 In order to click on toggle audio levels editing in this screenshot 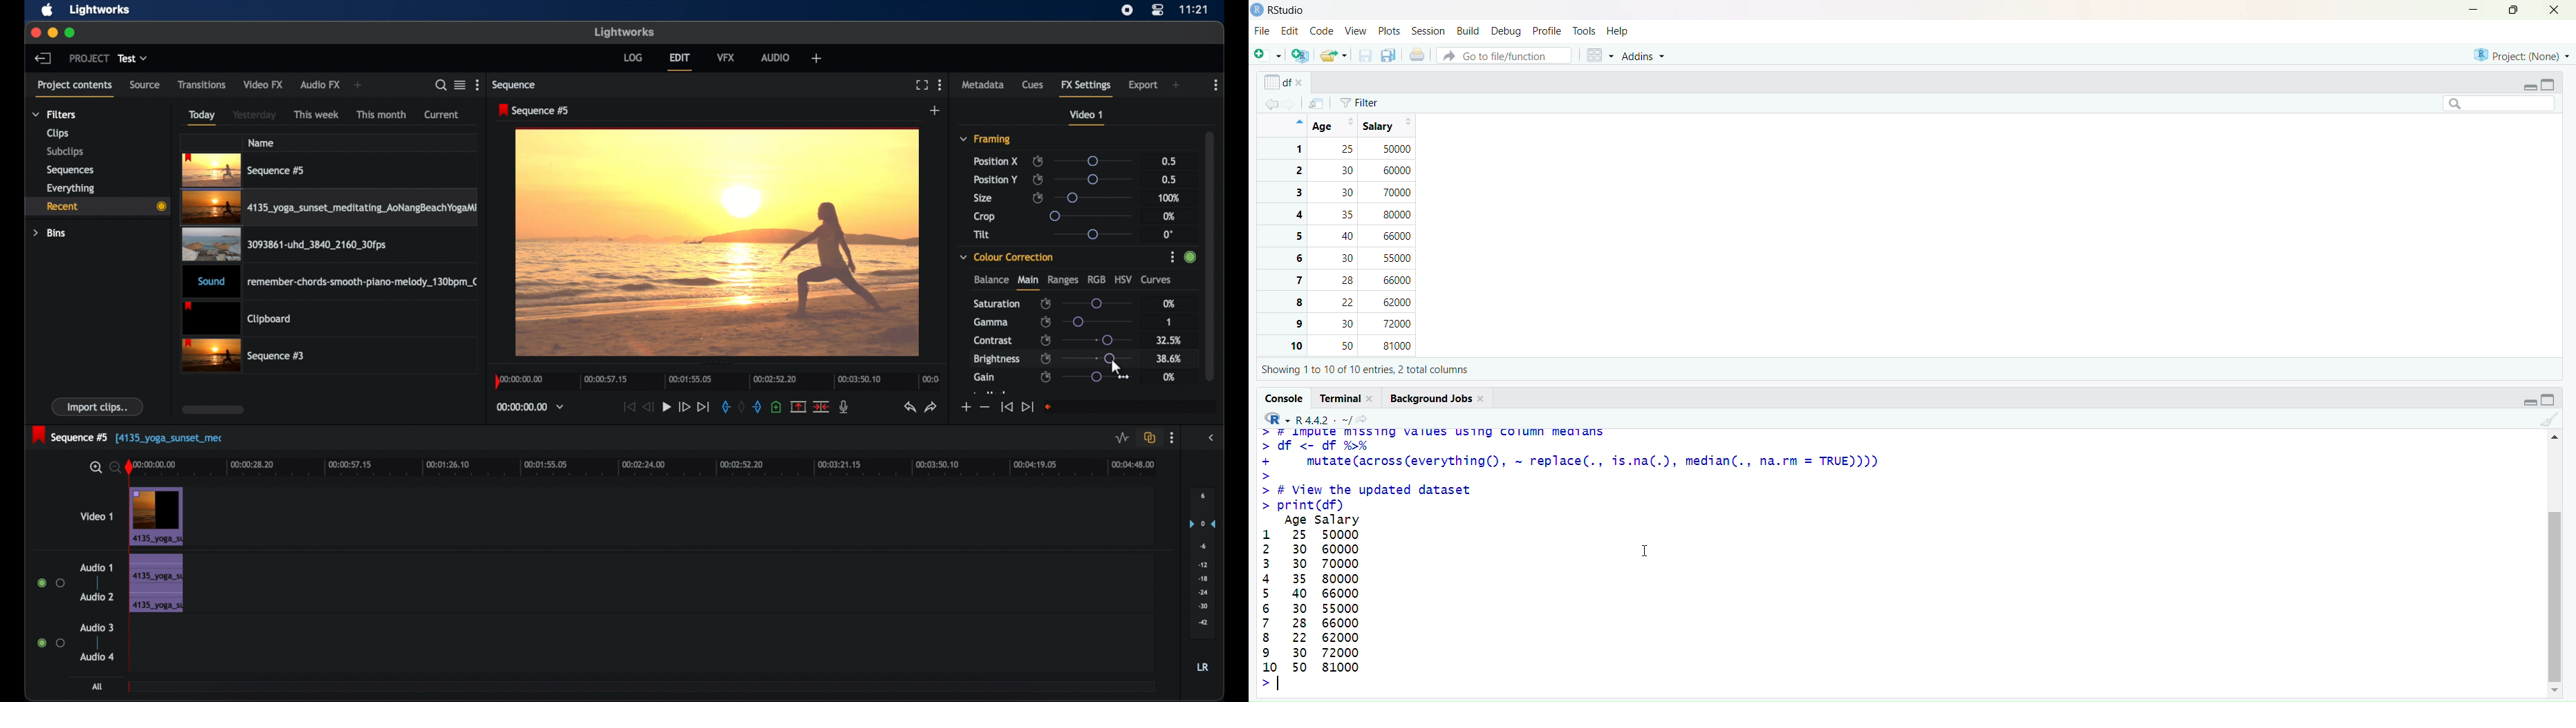, I will do `click(1123, 438)`.